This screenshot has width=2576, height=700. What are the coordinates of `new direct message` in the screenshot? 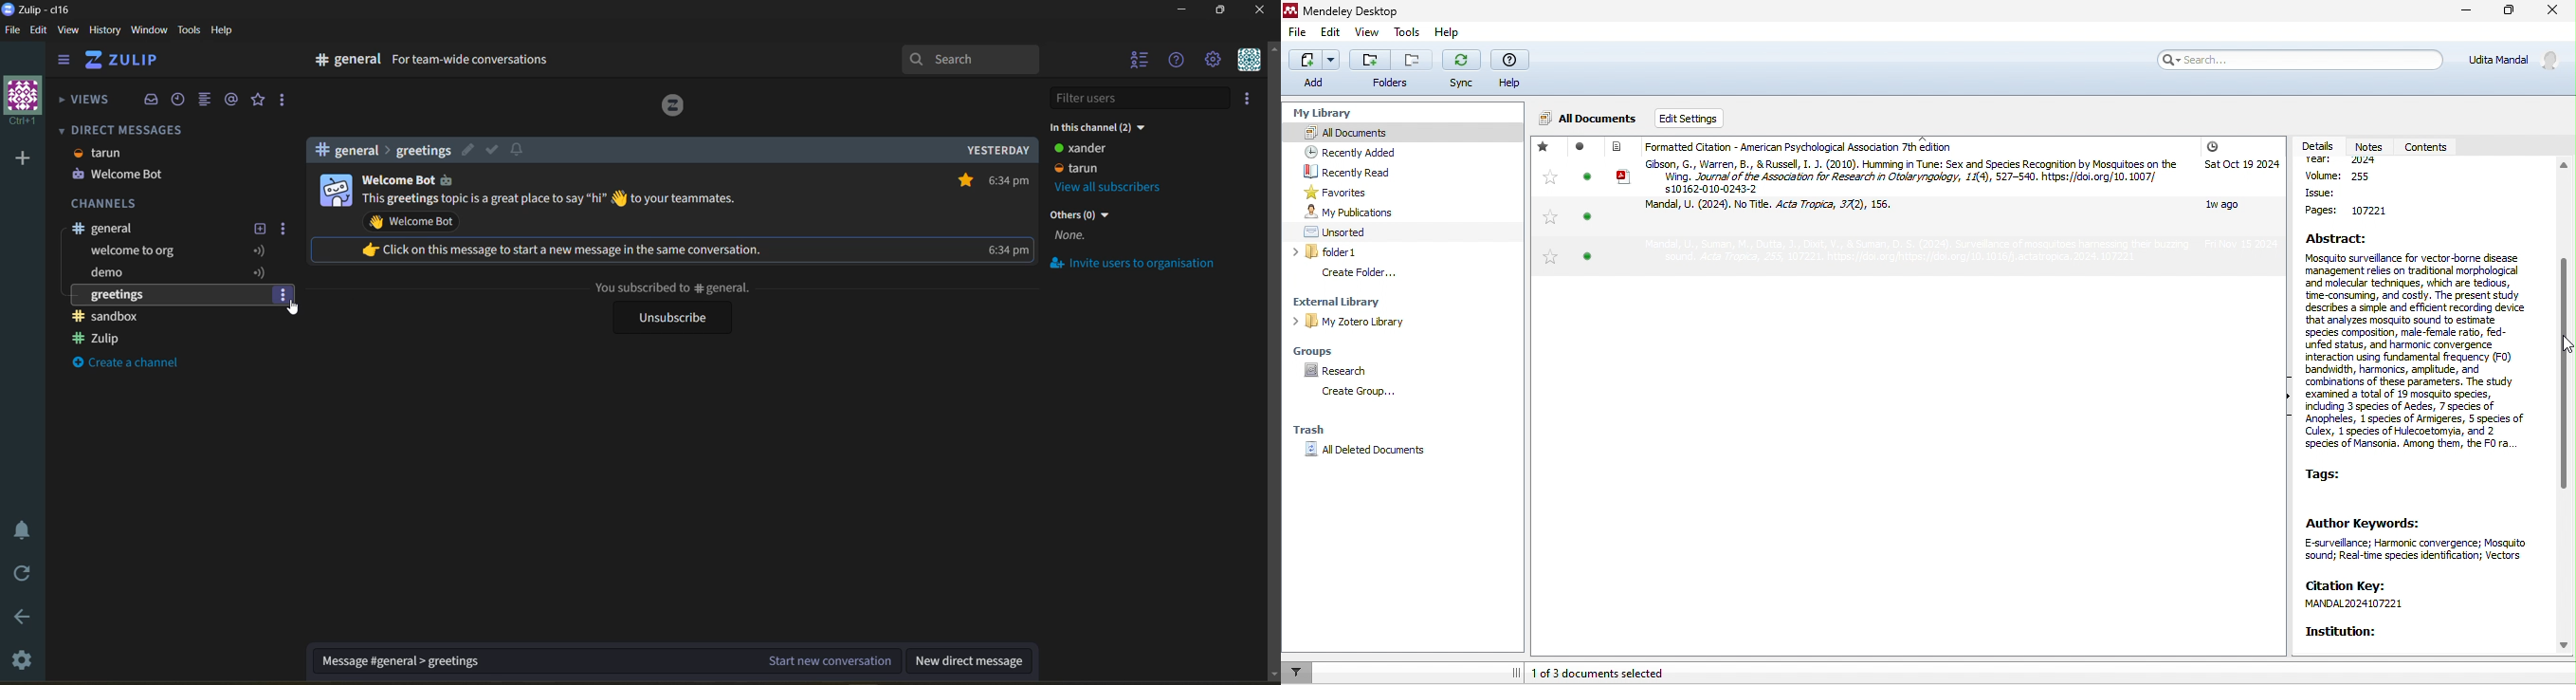 It's located at (969, 658).